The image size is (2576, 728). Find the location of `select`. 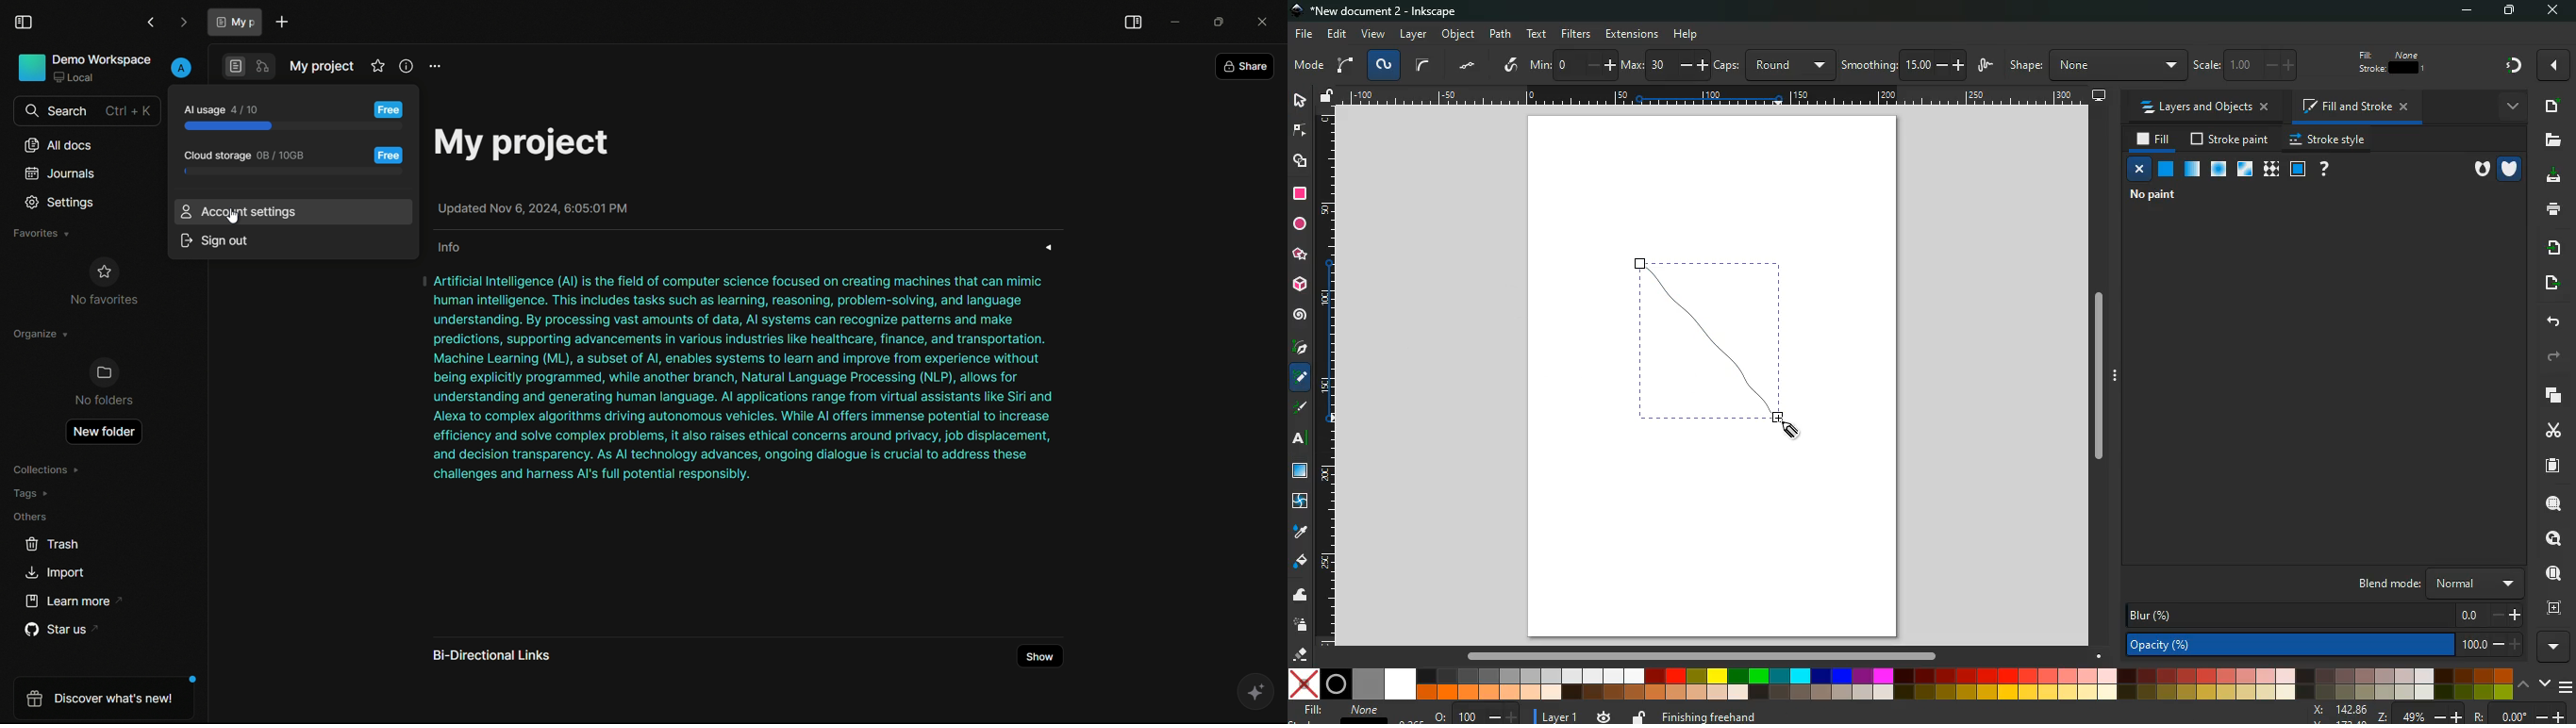

select is located at coordinates (1303, 102).